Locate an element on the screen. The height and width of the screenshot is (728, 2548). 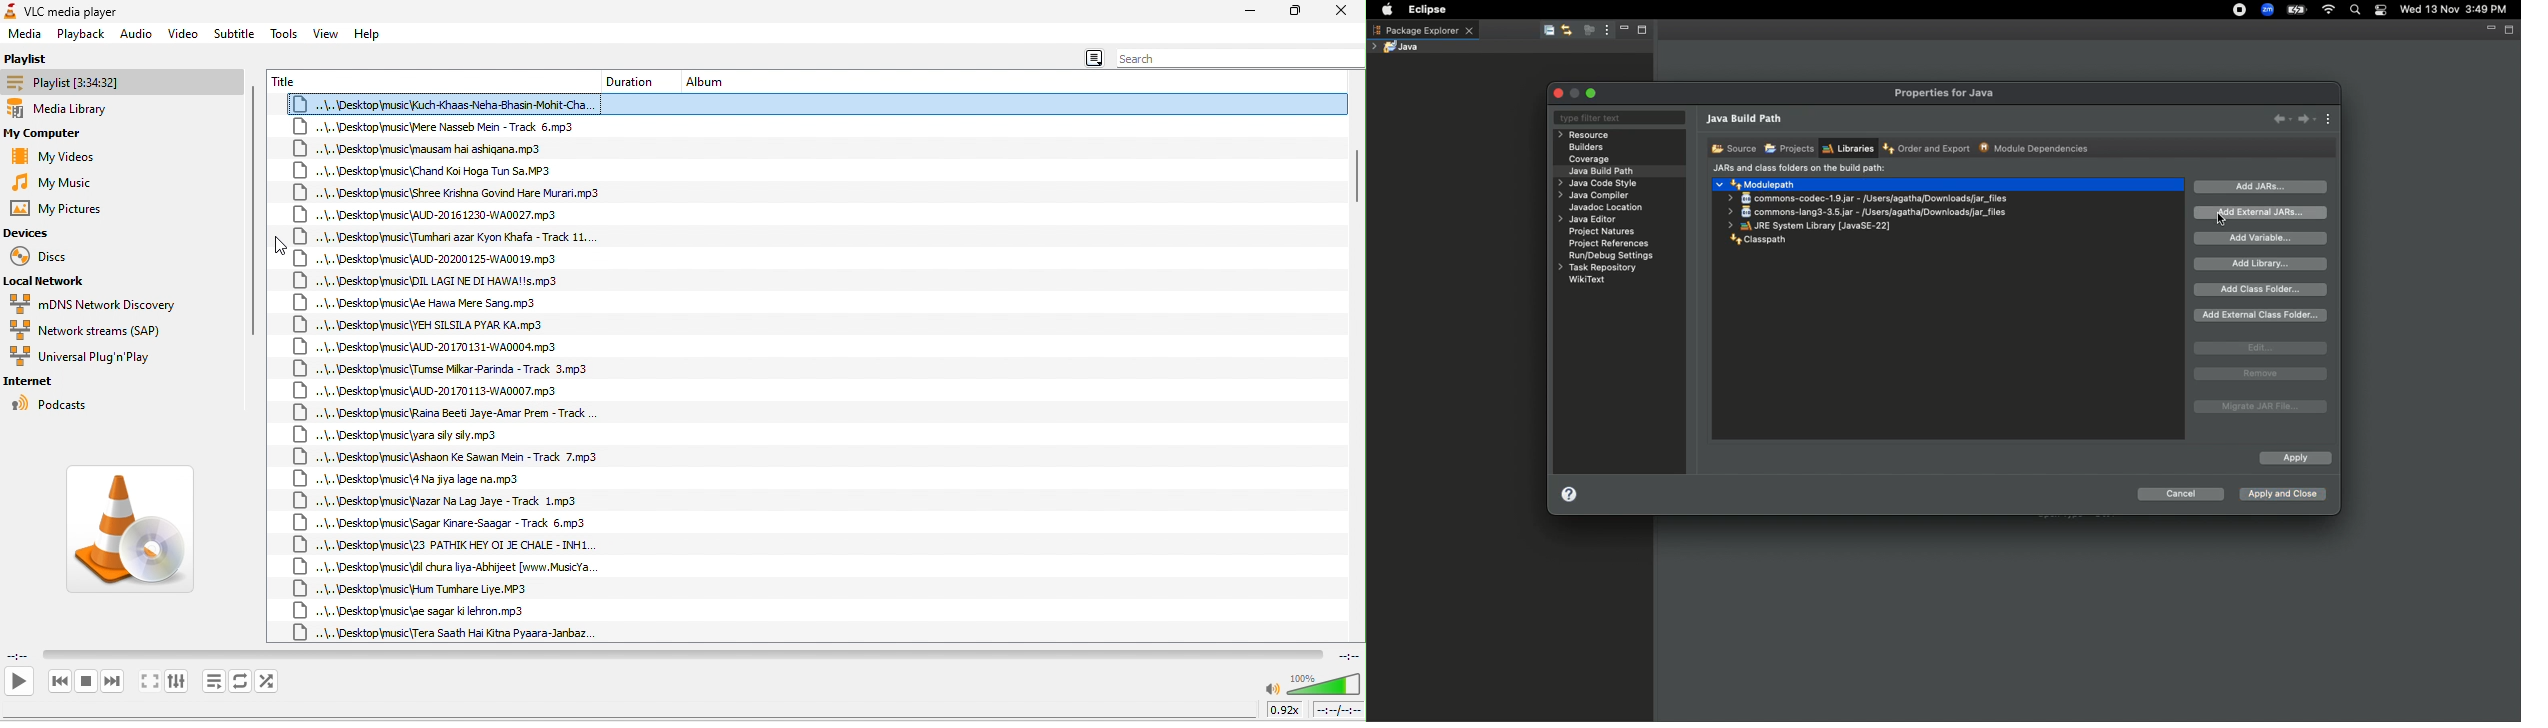
\..\Desktopmusic\Ae Hawa Mere Sang.mp3 is located at coordinates (420, 302).